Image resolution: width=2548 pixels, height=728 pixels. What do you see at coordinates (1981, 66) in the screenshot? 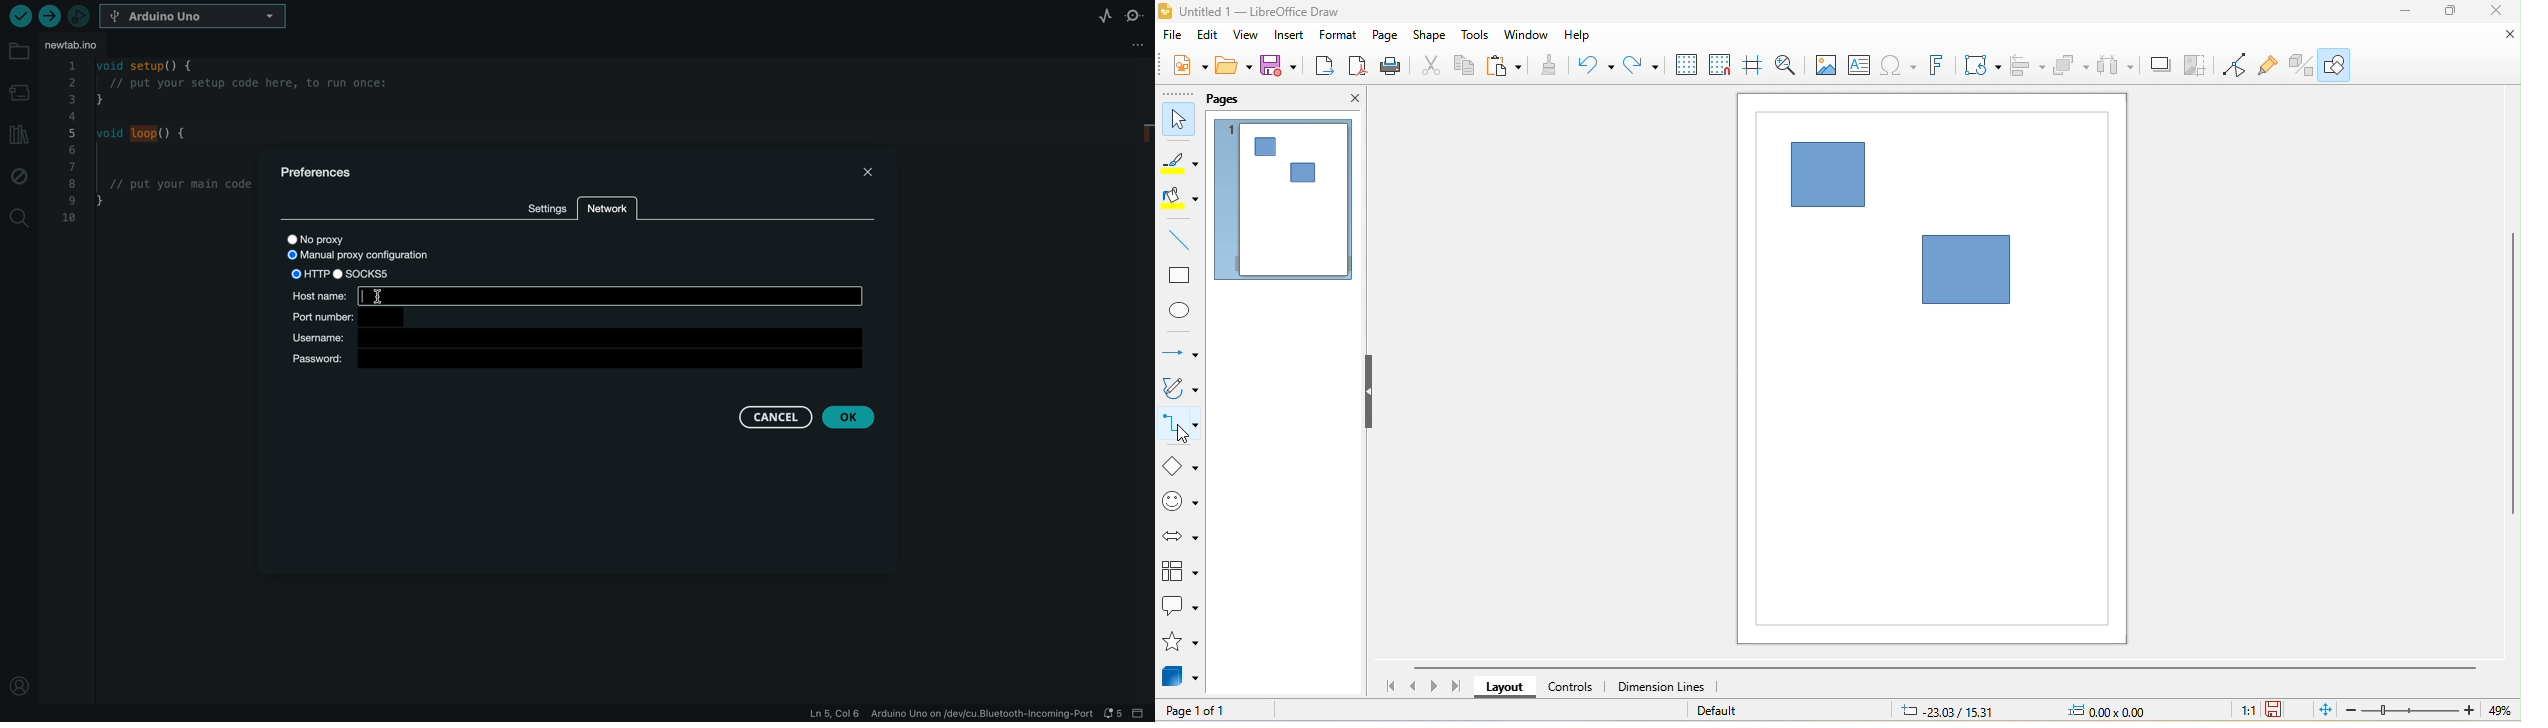
I see `transformation` at bounding box center [1981, 66].